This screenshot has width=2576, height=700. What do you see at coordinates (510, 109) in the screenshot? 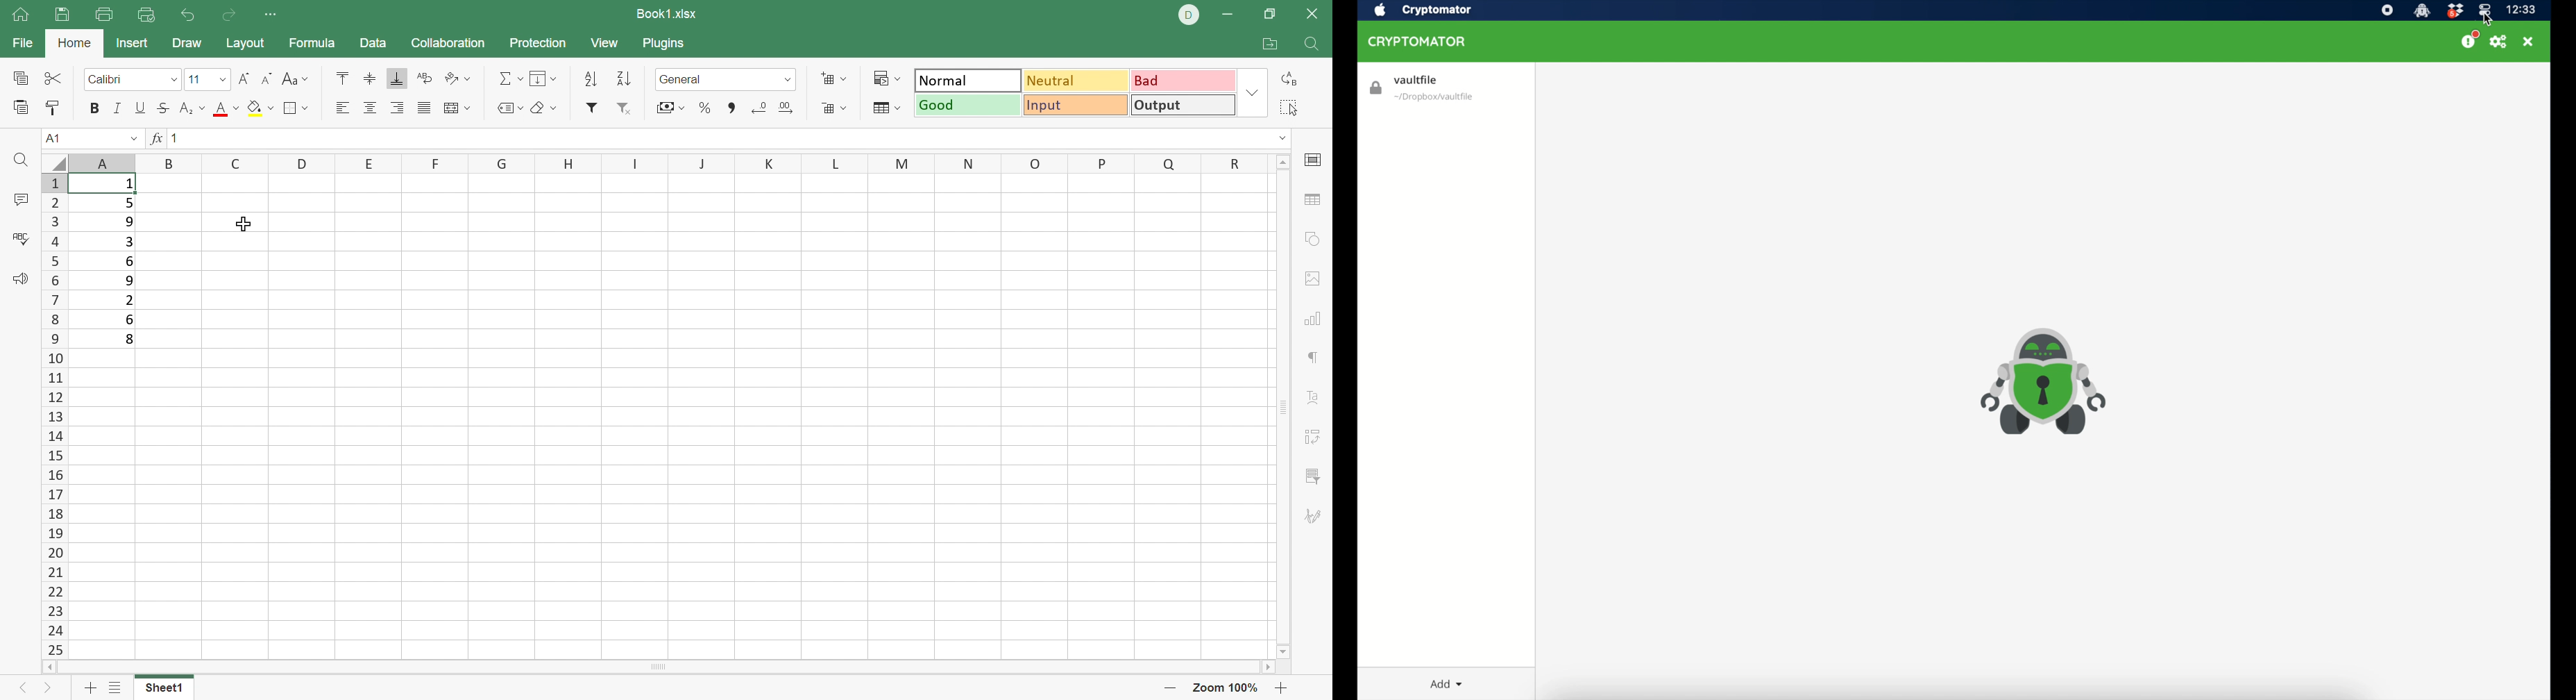
I see `Named ranges` at bounding box center [510, 109].